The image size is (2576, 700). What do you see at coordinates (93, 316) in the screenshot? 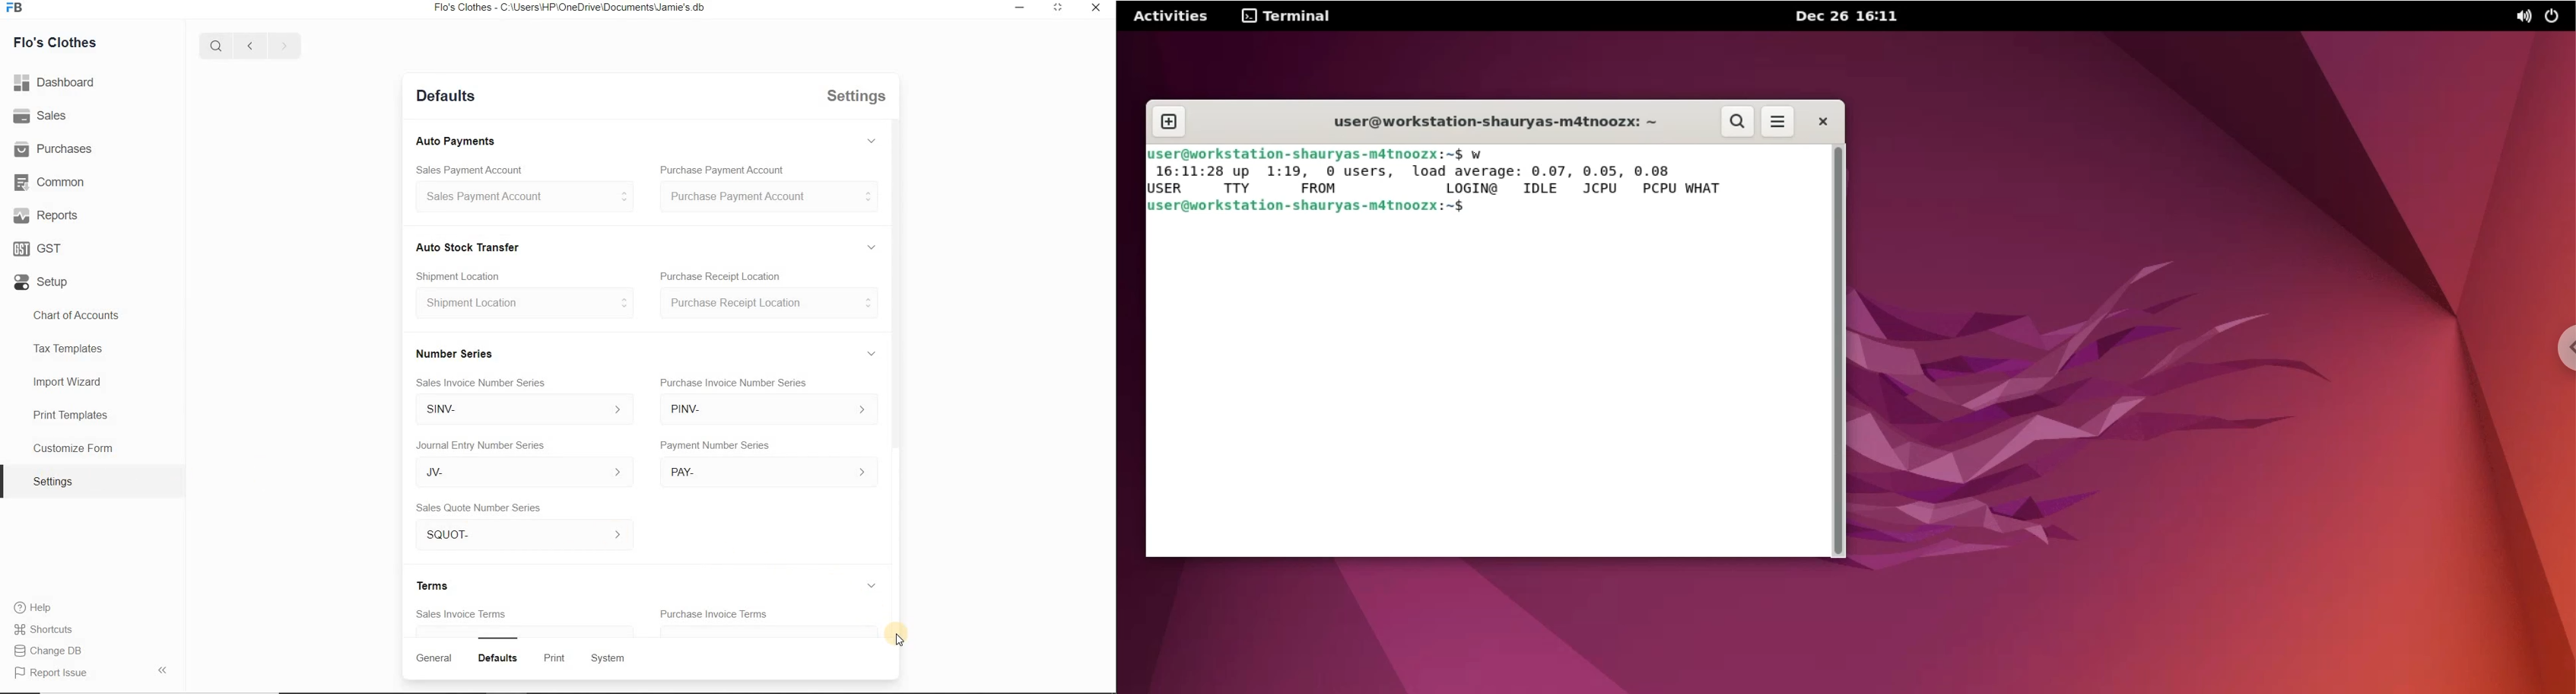
I see `Chart of accounts` at bounding box center [93, 316].